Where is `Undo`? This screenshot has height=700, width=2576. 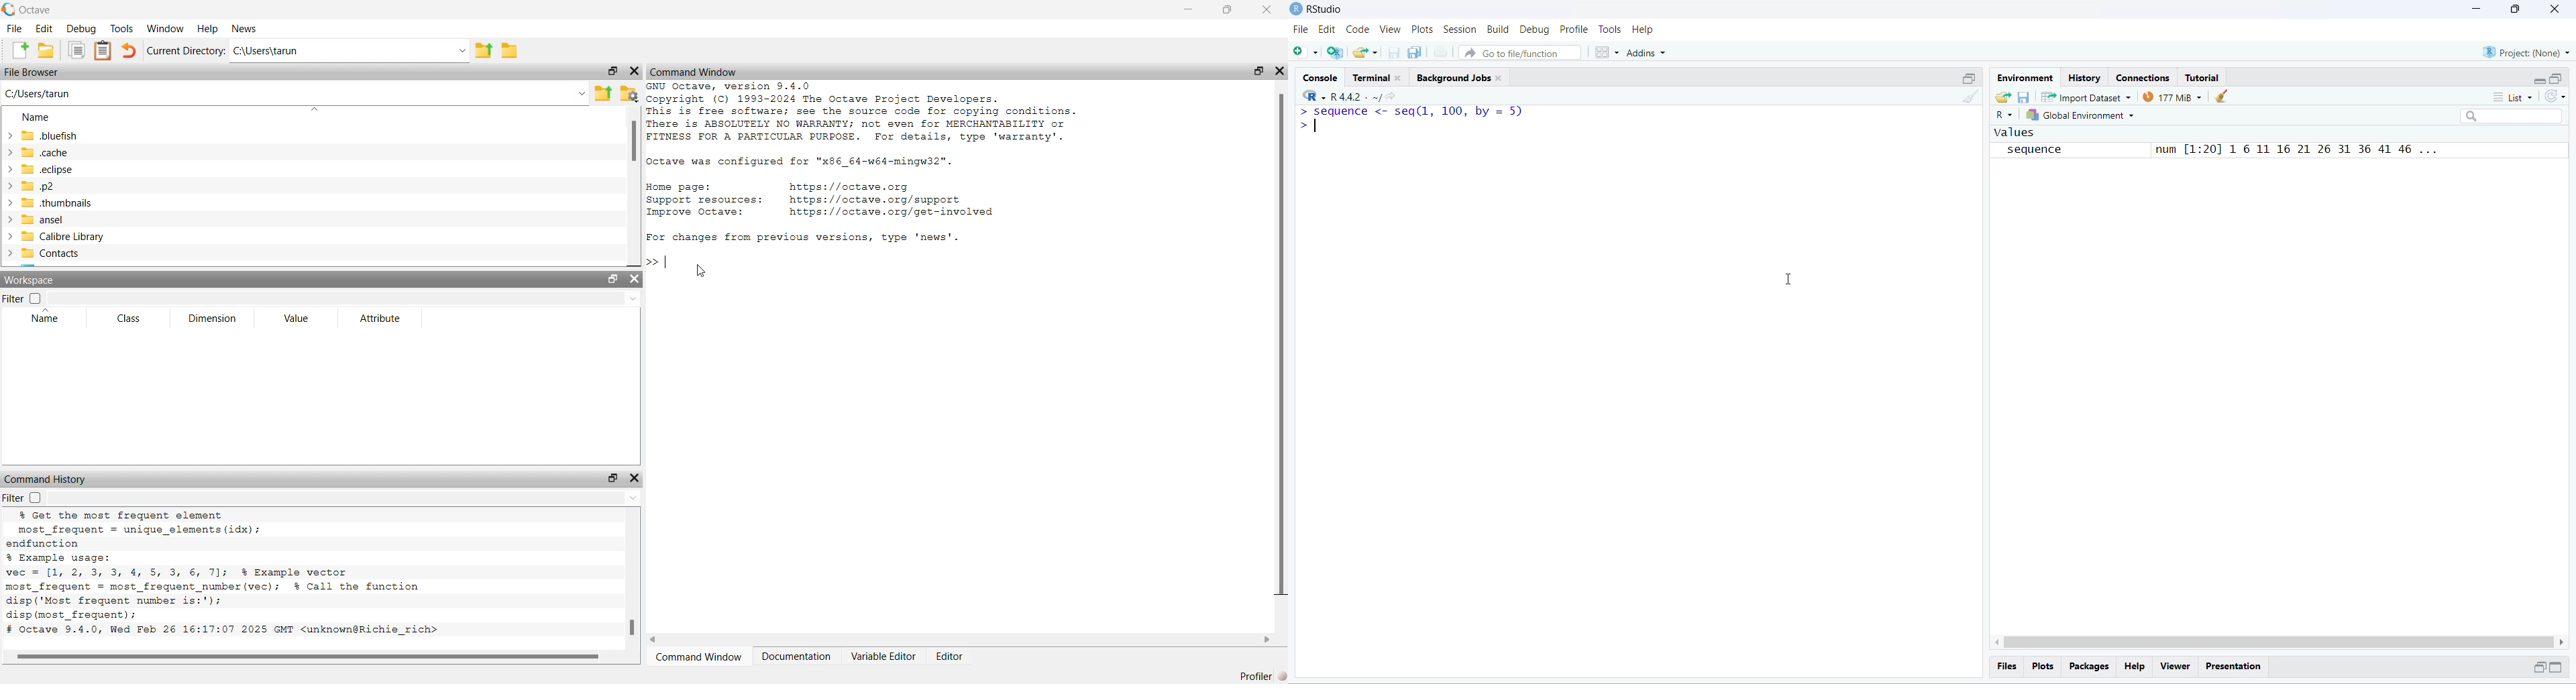
Undo is located at coordinates (129, 50).